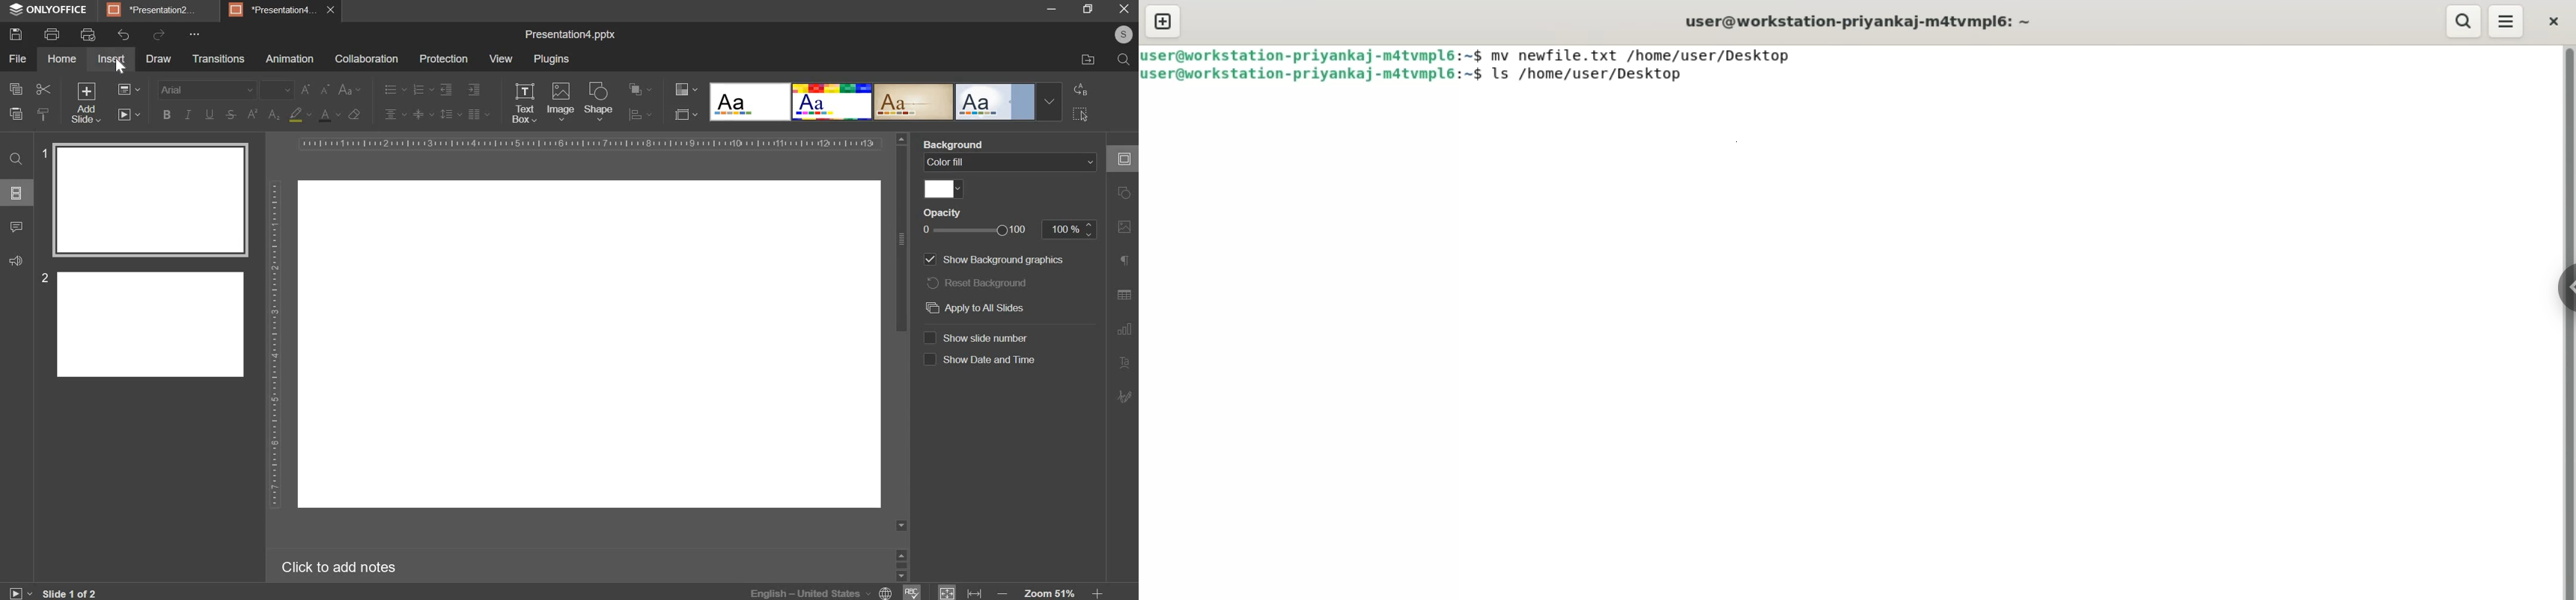 This screenshot has width=2576, height=616. I want to click on decrease indent, so click(445, 90).